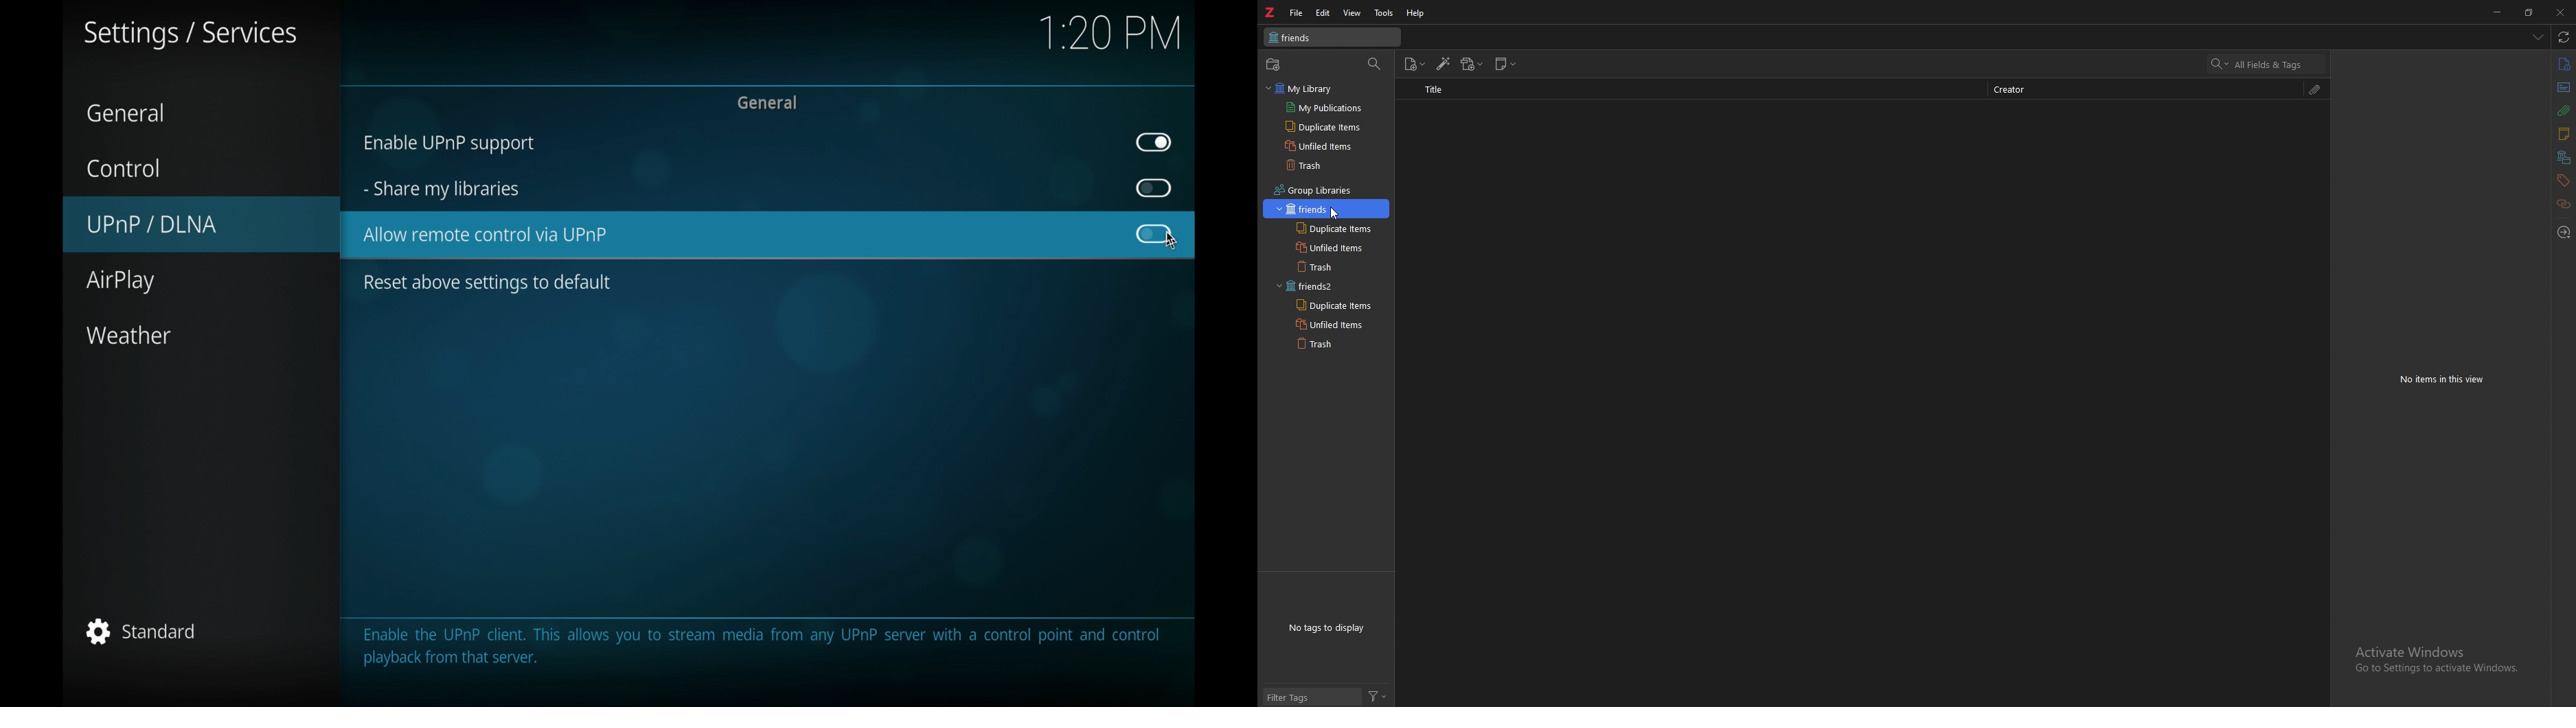 Image resolution: width=2576 pixels, height=728 pixels. I want to click on filter, so click(1377, 695).